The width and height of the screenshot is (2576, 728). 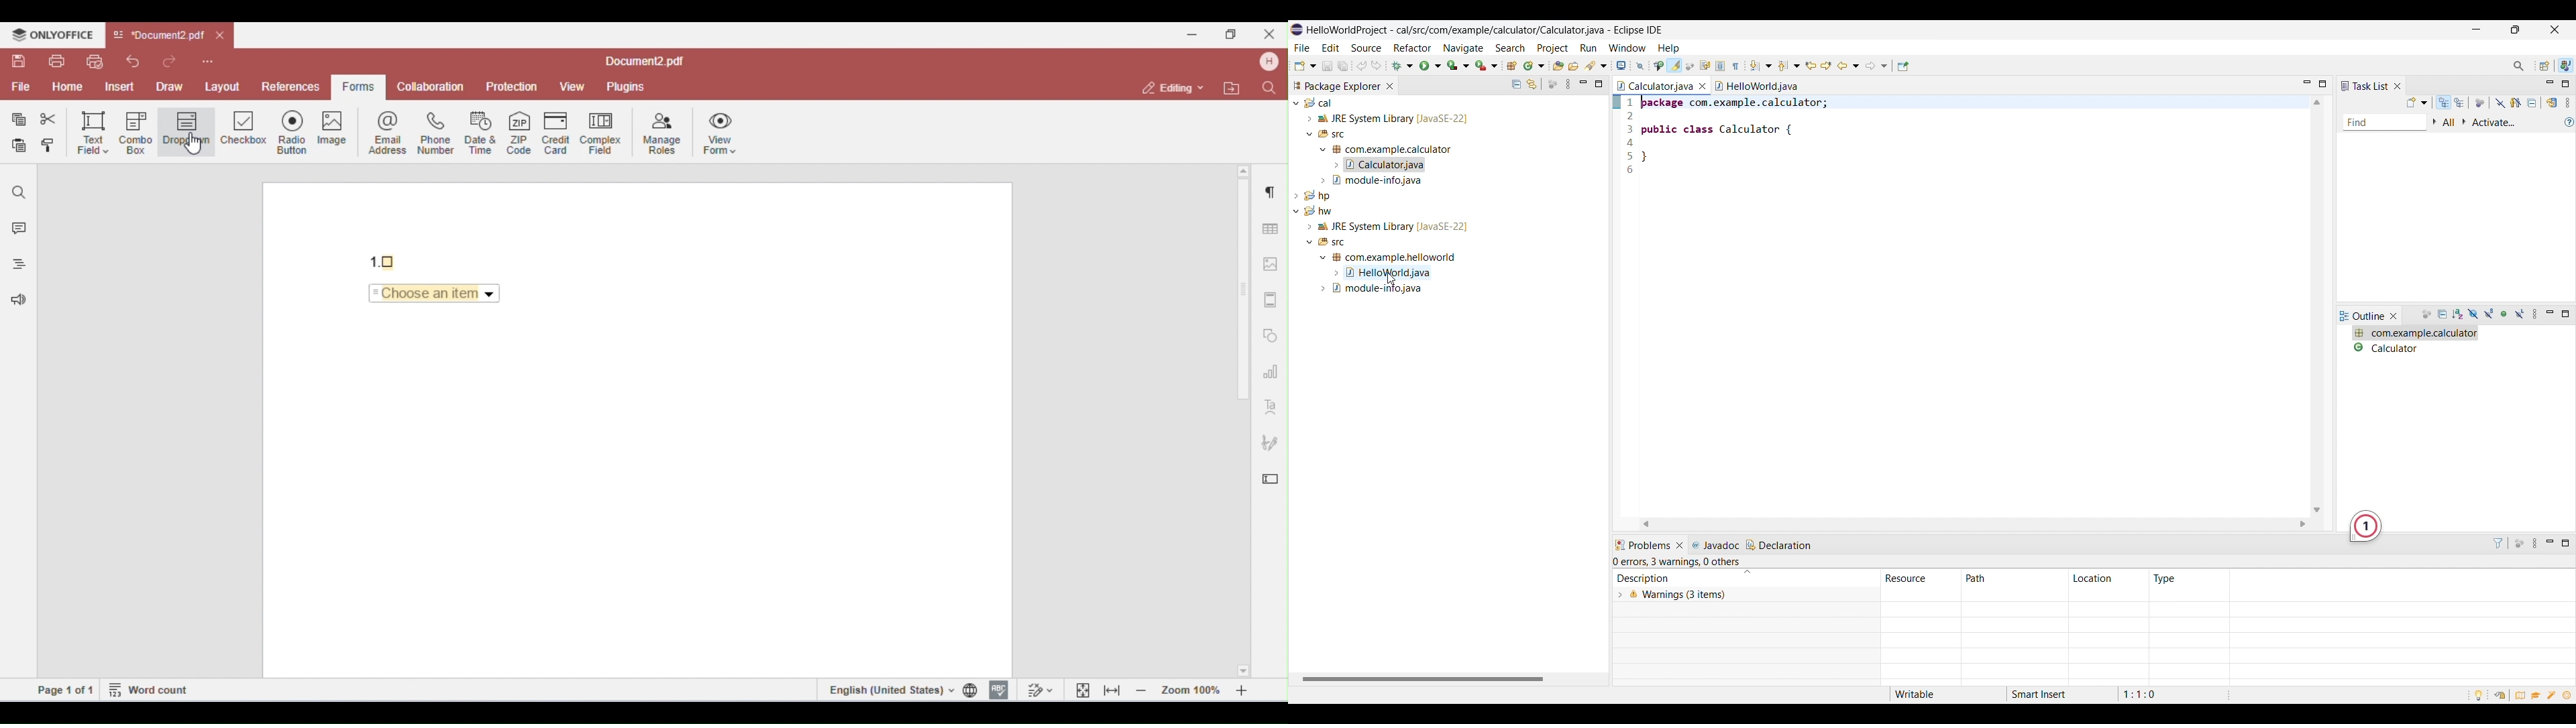 What do you see at coordinates (1446, 194) in the screenshot?
I see `hp project` at bounding box center [1446, 194].